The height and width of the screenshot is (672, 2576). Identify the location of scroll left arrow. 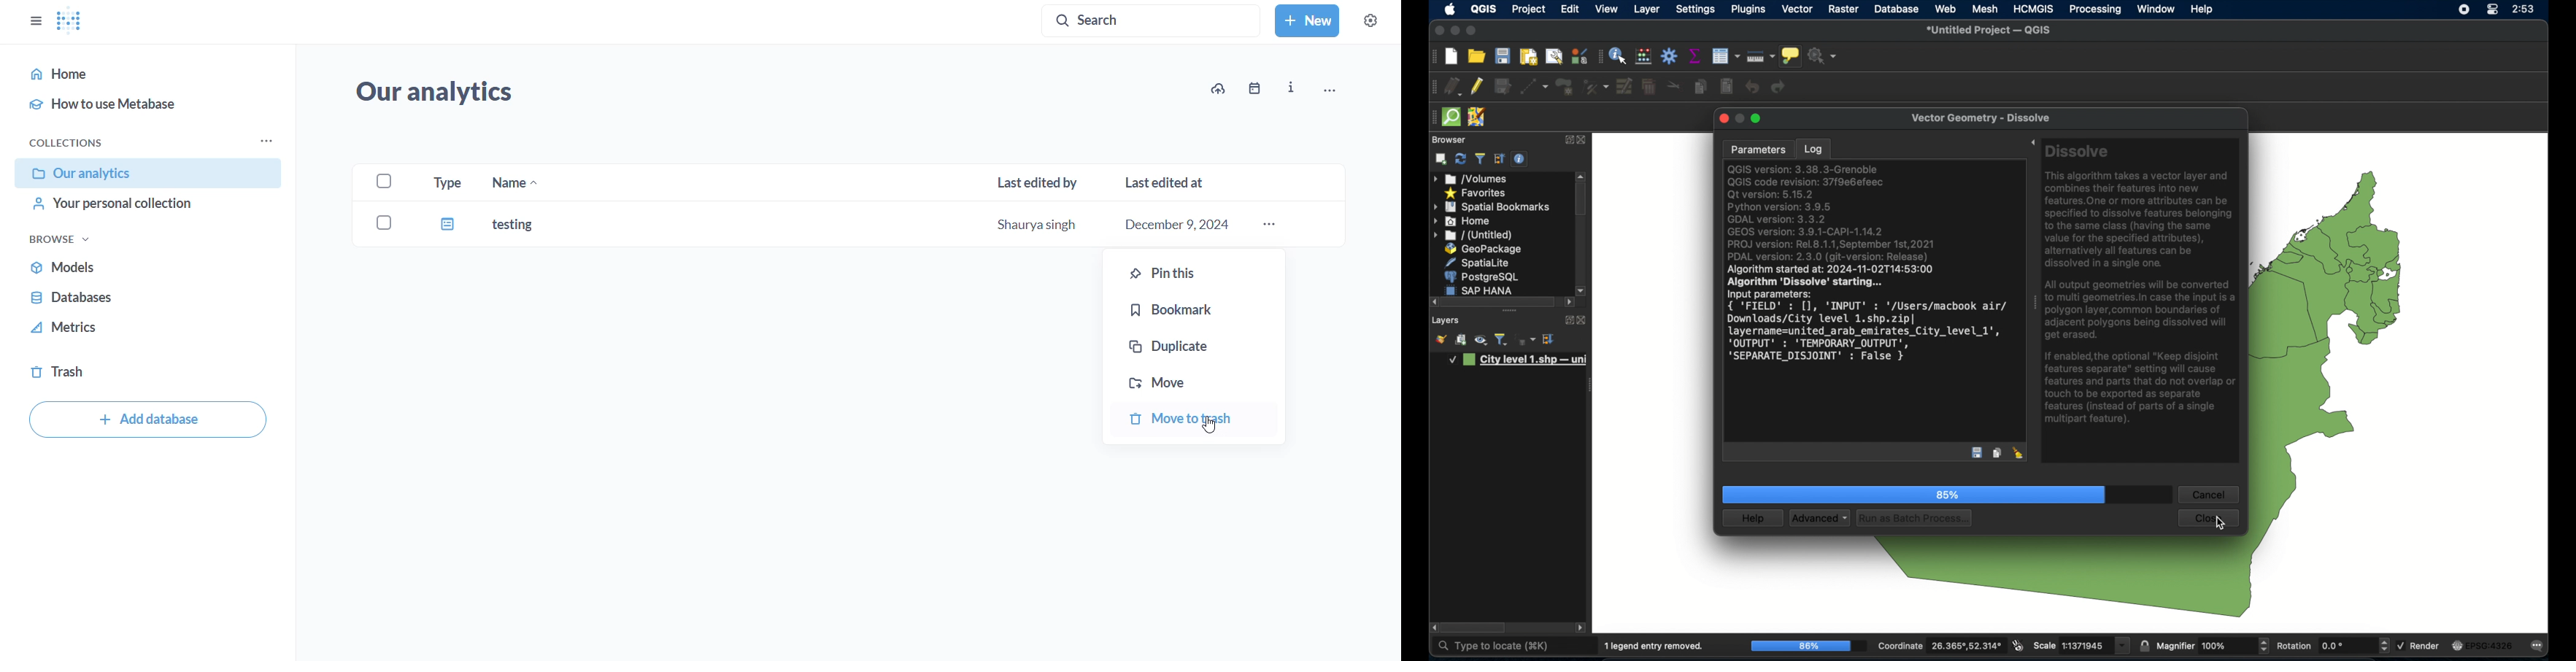
(1582, 629).